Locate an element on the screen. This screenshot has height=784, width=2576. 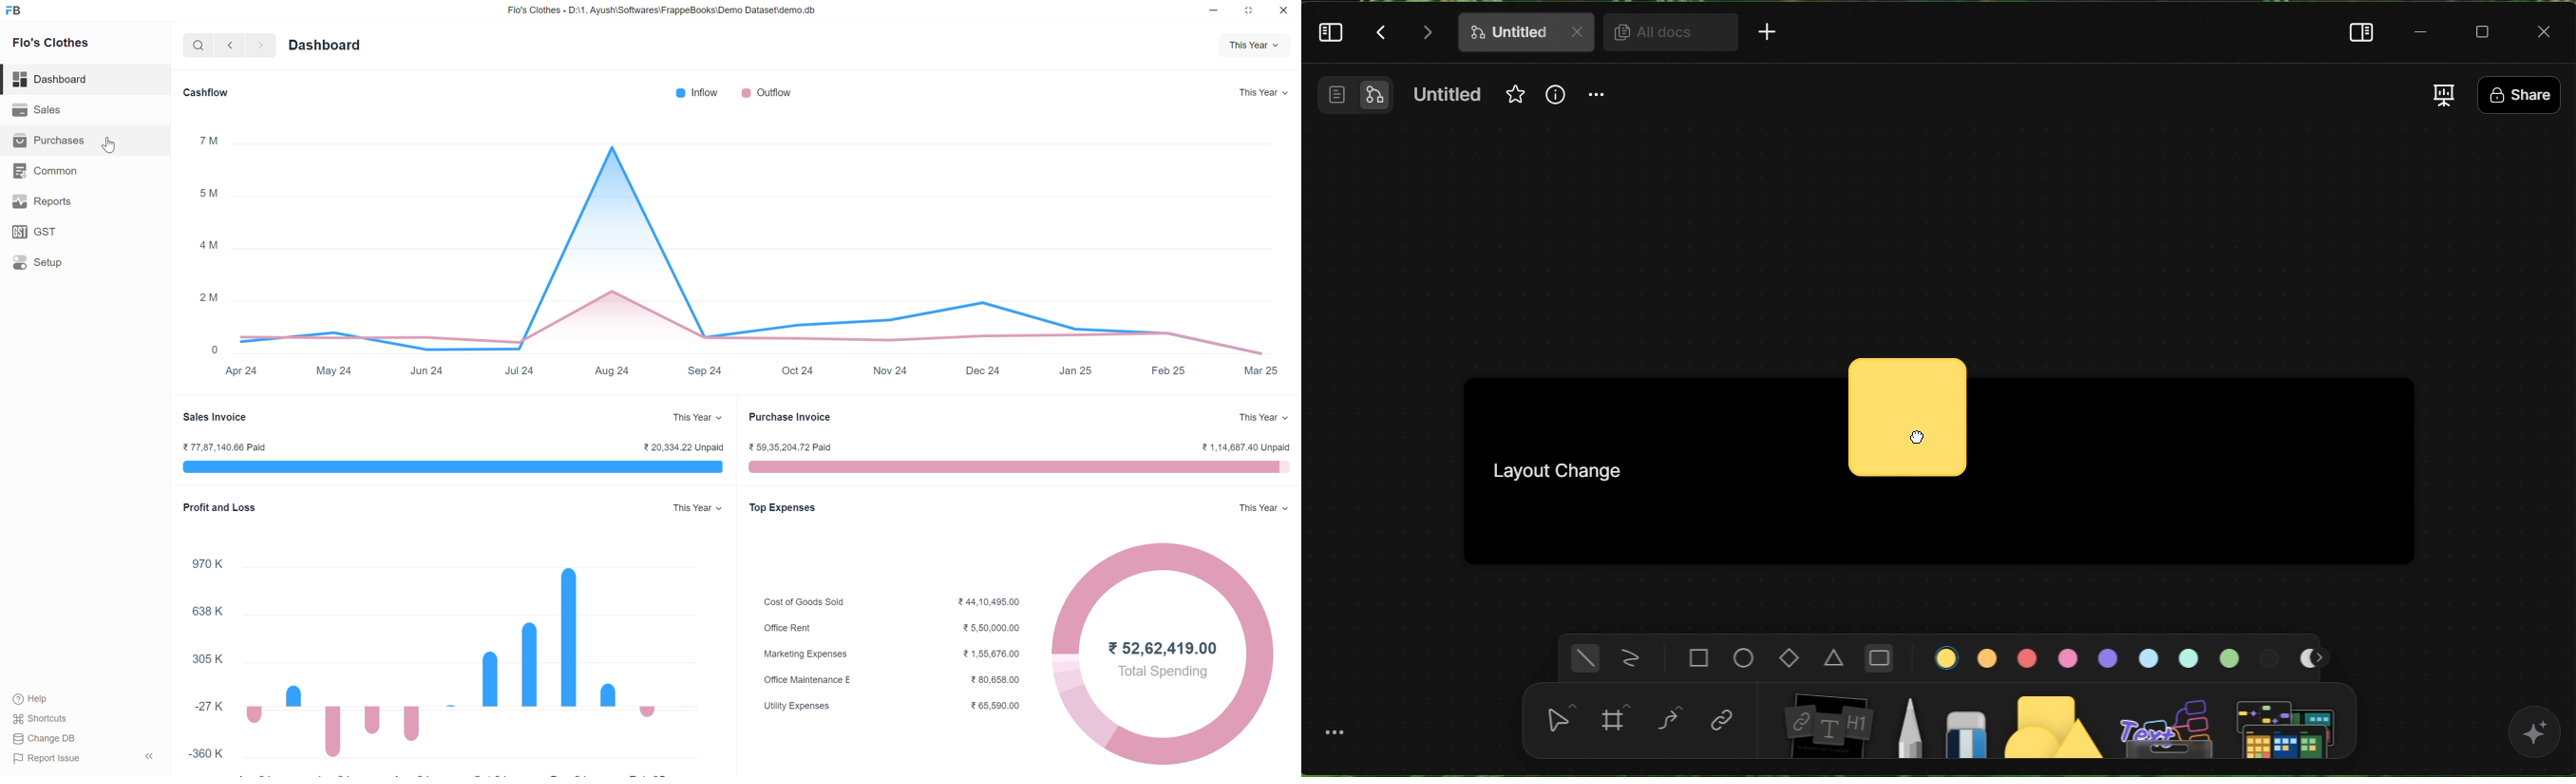
4 M is located at coordinates (209, 245).